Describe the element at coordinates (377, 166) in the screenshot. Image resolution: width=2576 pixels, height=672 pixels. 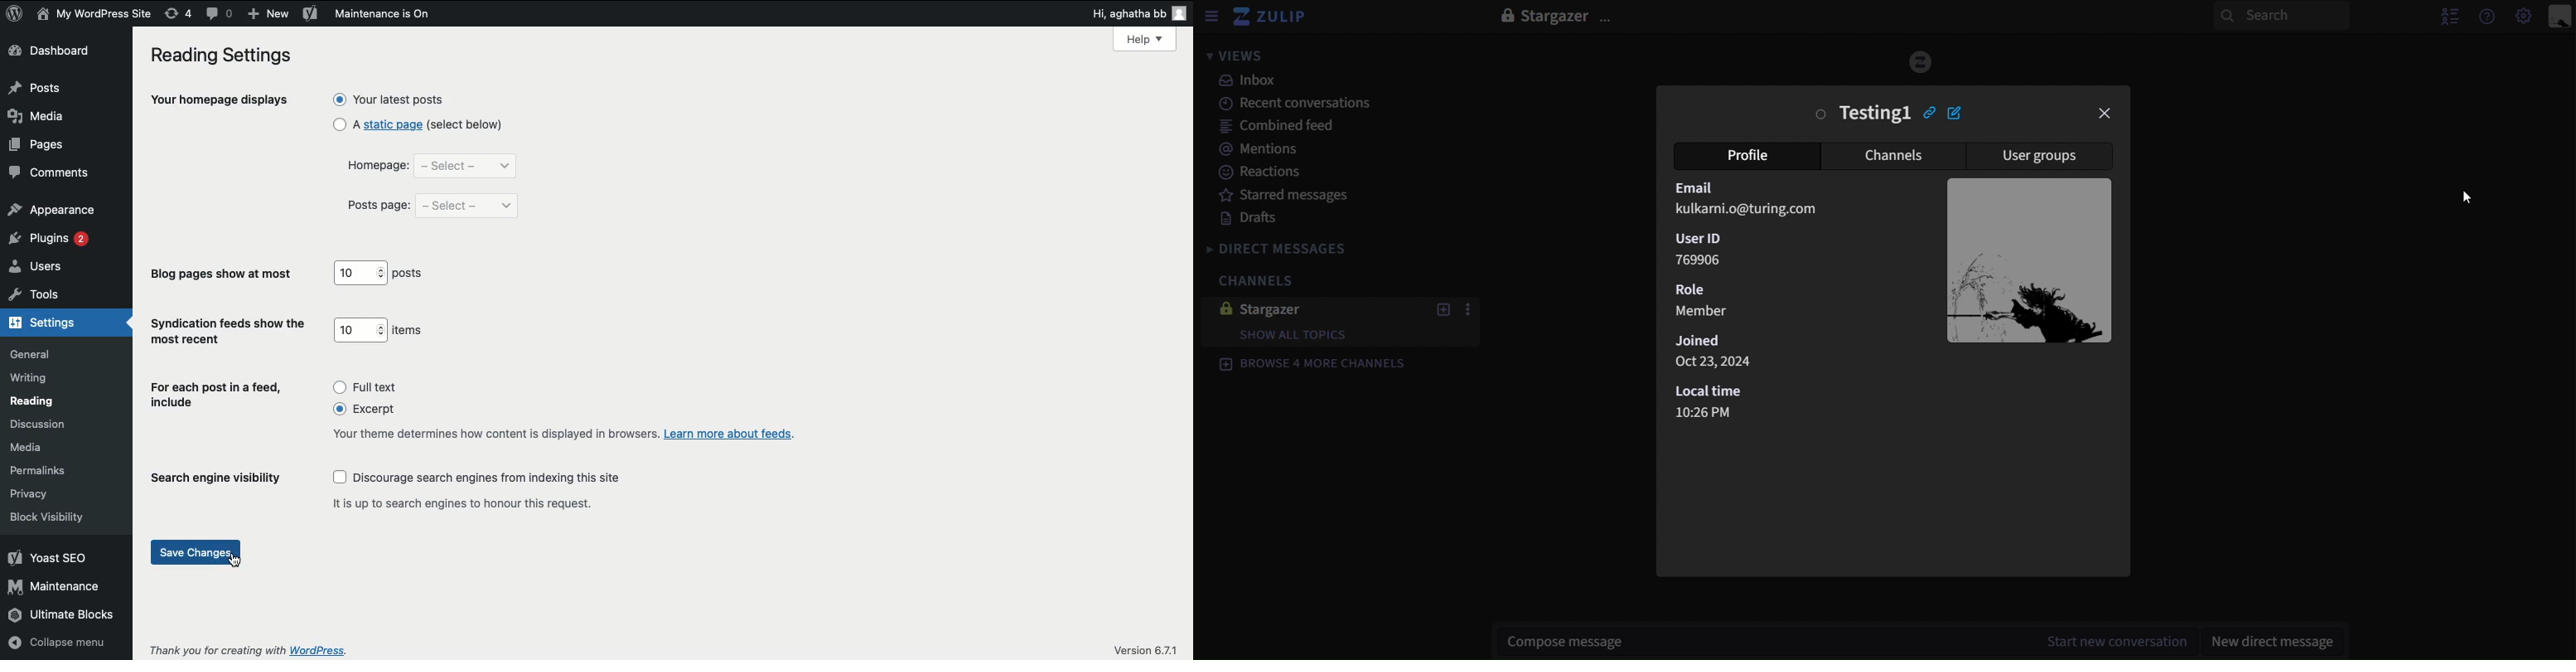
I see `homepage` at that location.